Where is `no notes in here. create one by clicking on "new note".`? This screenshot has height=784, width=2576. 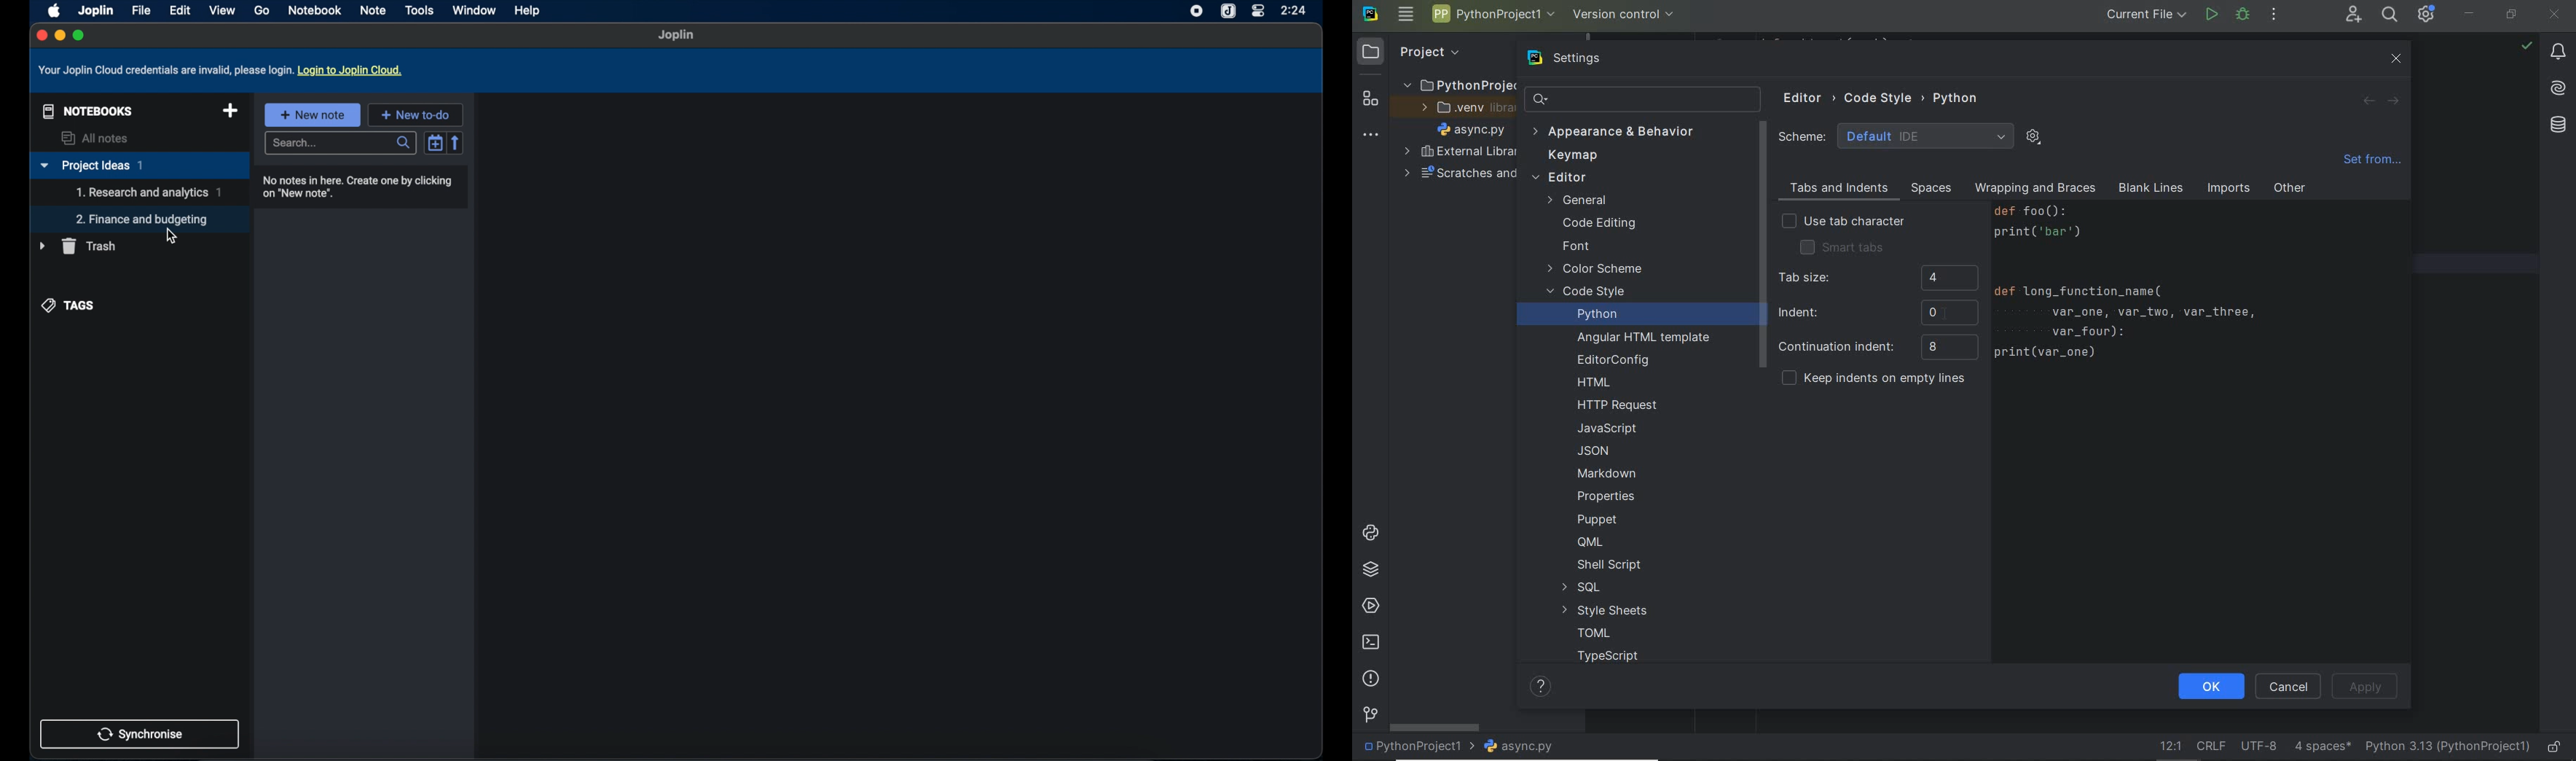 no notes in here. create one by clicking on "new note". is located at coordinates (360, 187).